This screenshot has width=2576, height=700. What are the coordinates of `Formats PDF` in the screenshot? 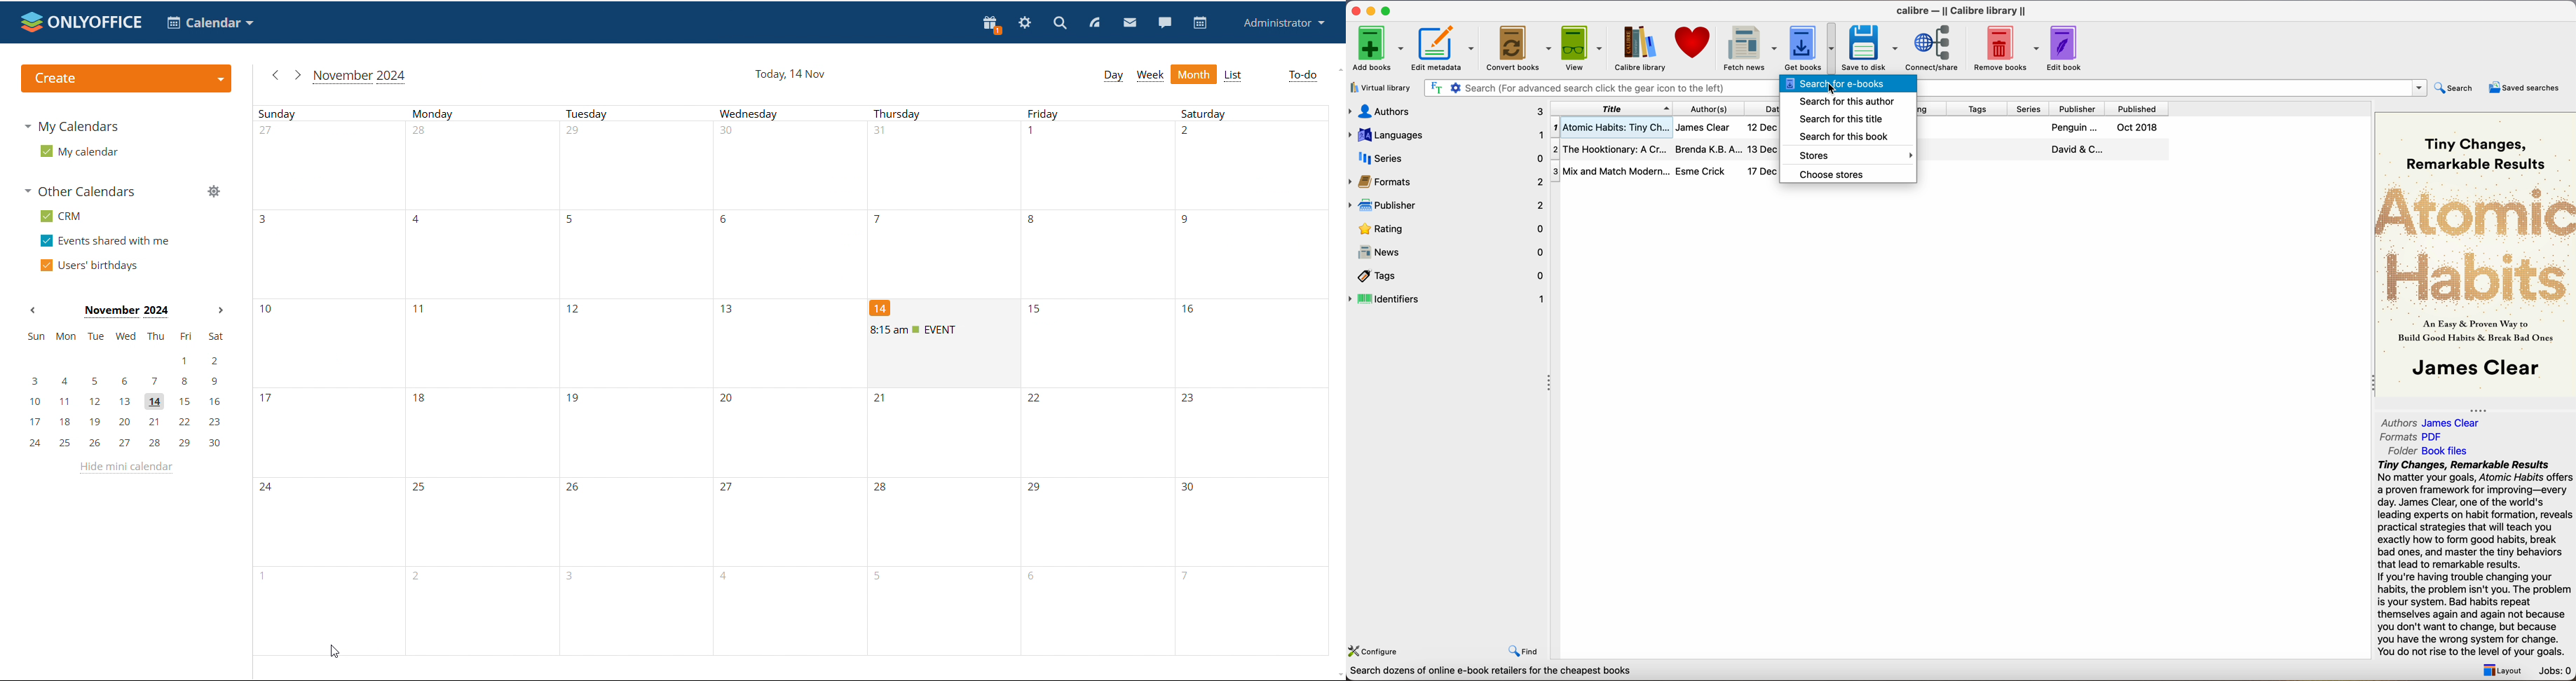 It's located at (2413, 437).